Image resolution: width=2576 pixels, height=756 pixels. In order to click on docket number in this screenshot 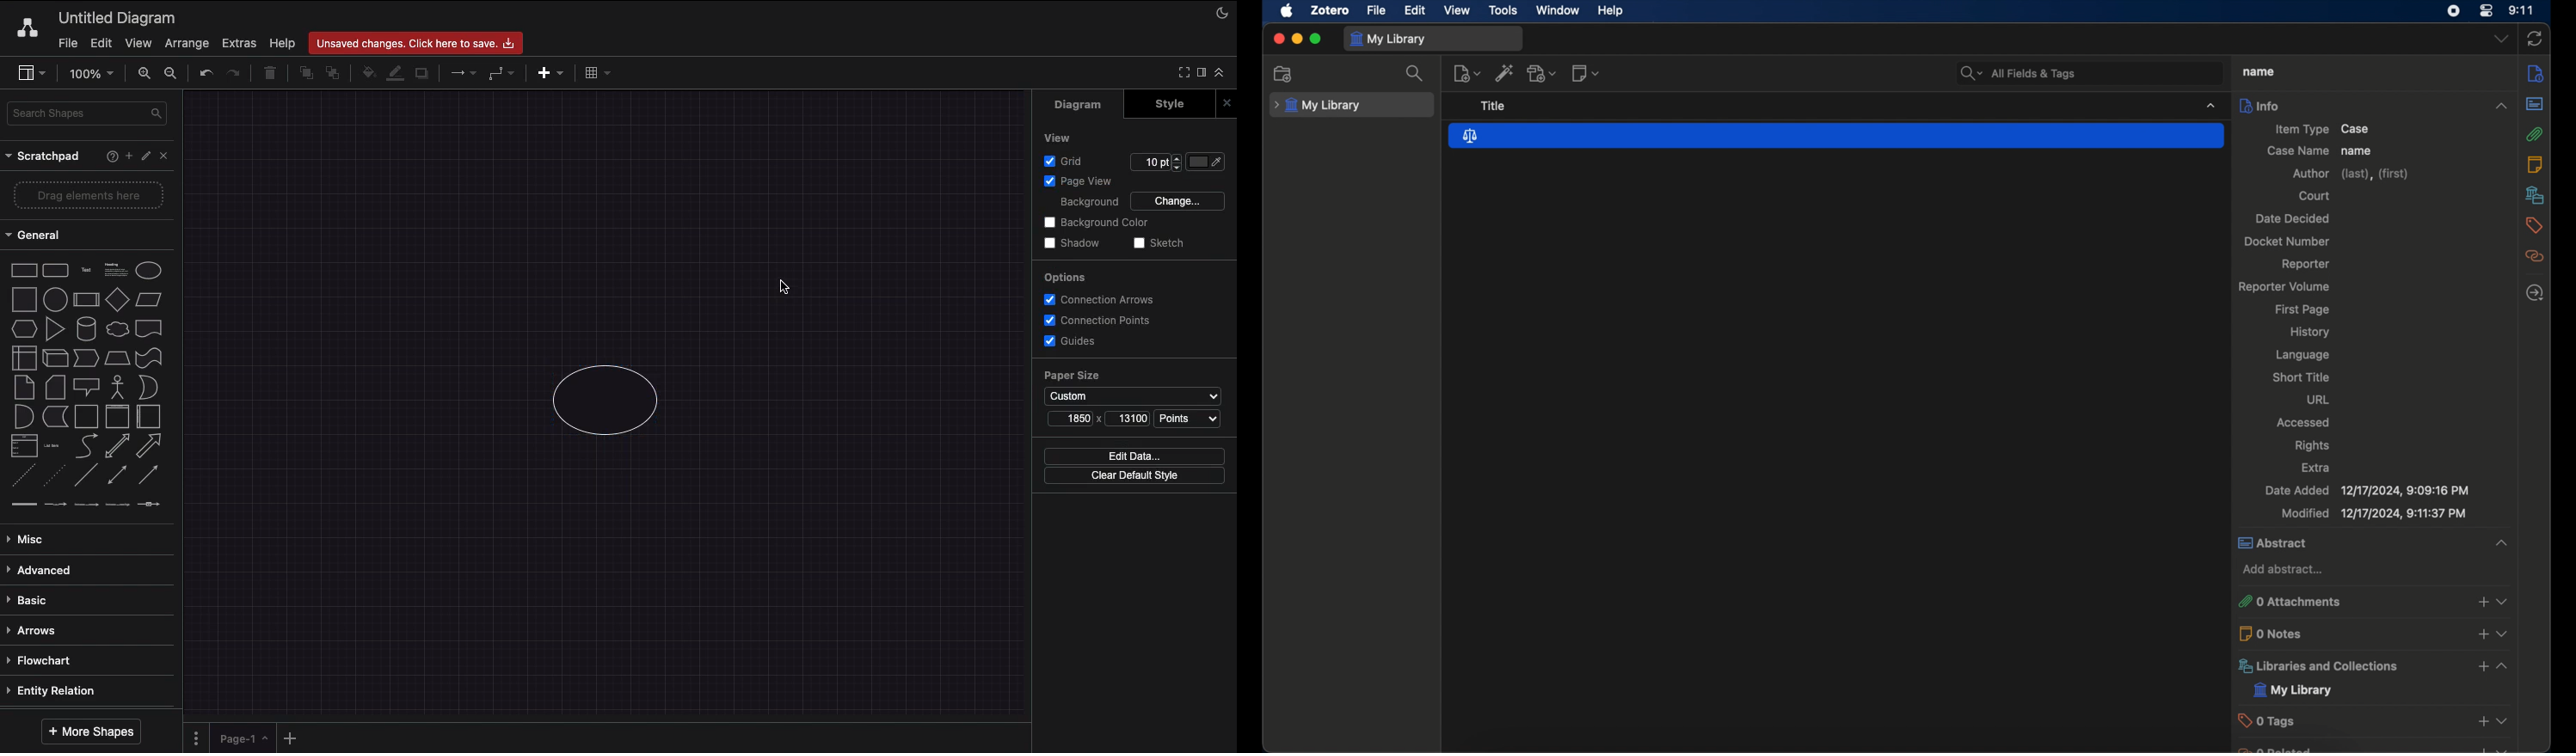, I will do `click(2287, 242)`.